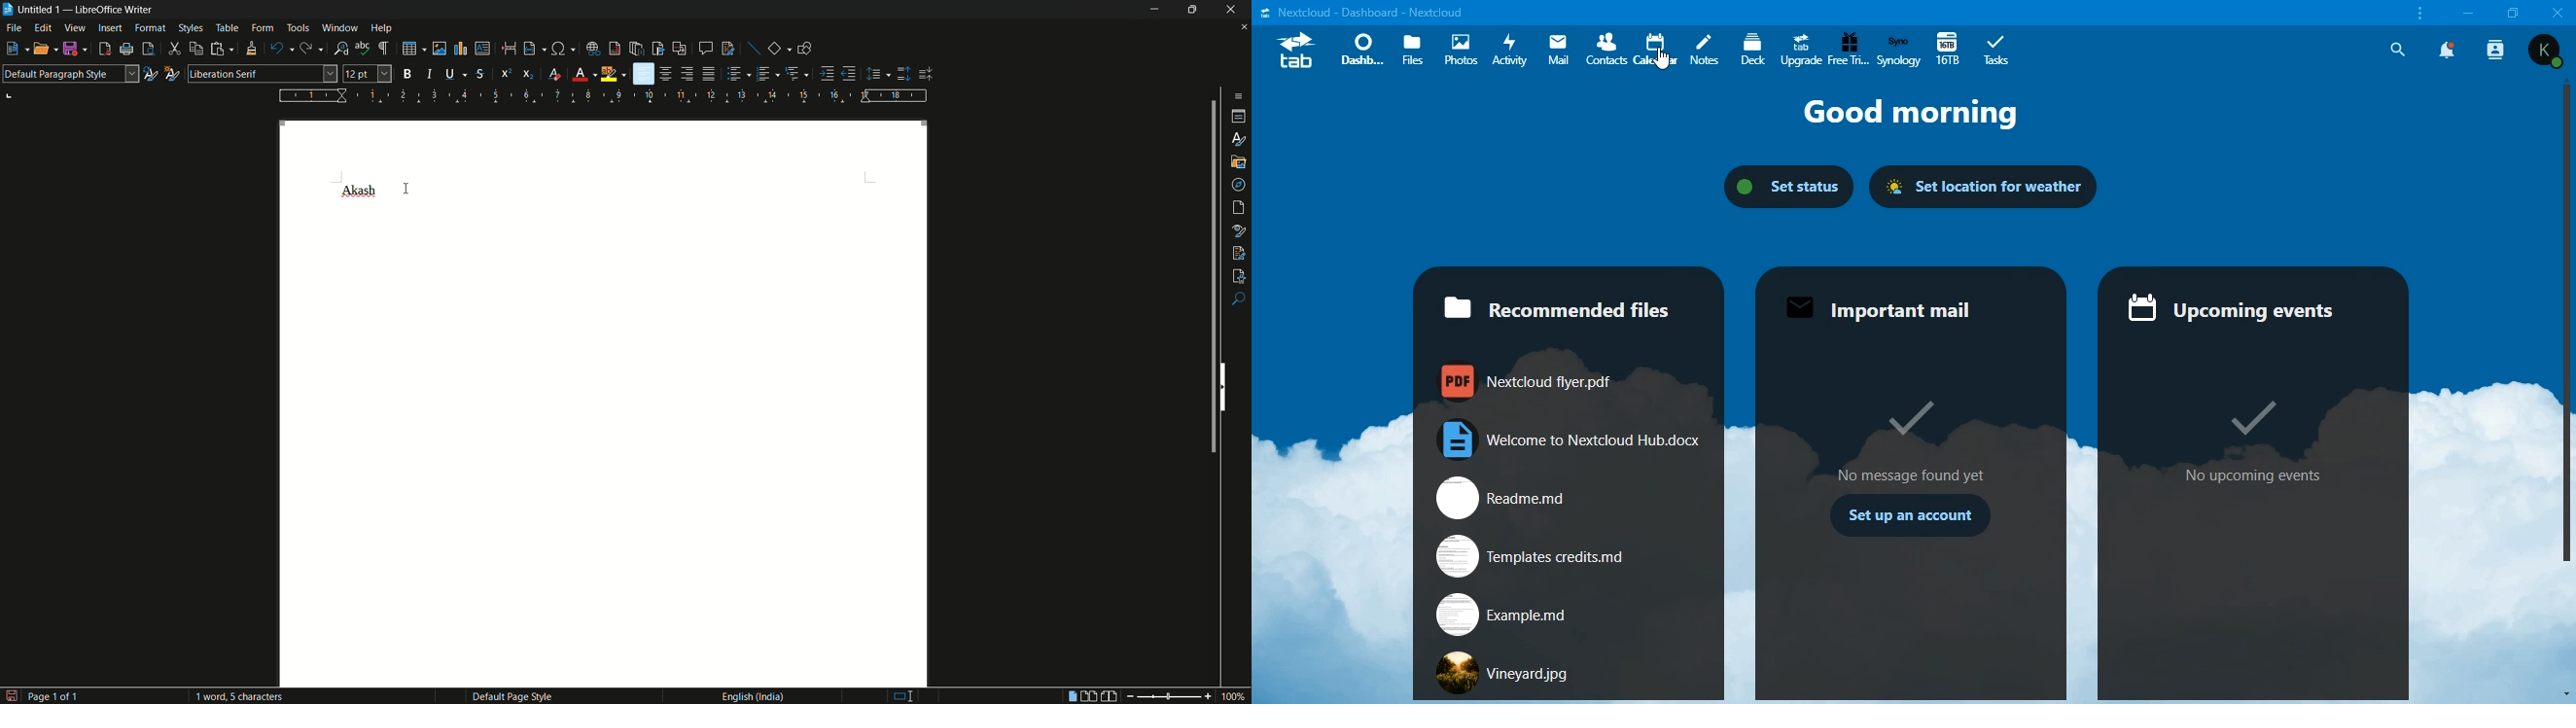 This screenshot has width=2576, height=728. Describe the element at coordinates (1912, 519) in the screenshot. I see `Set up an account` at that location.